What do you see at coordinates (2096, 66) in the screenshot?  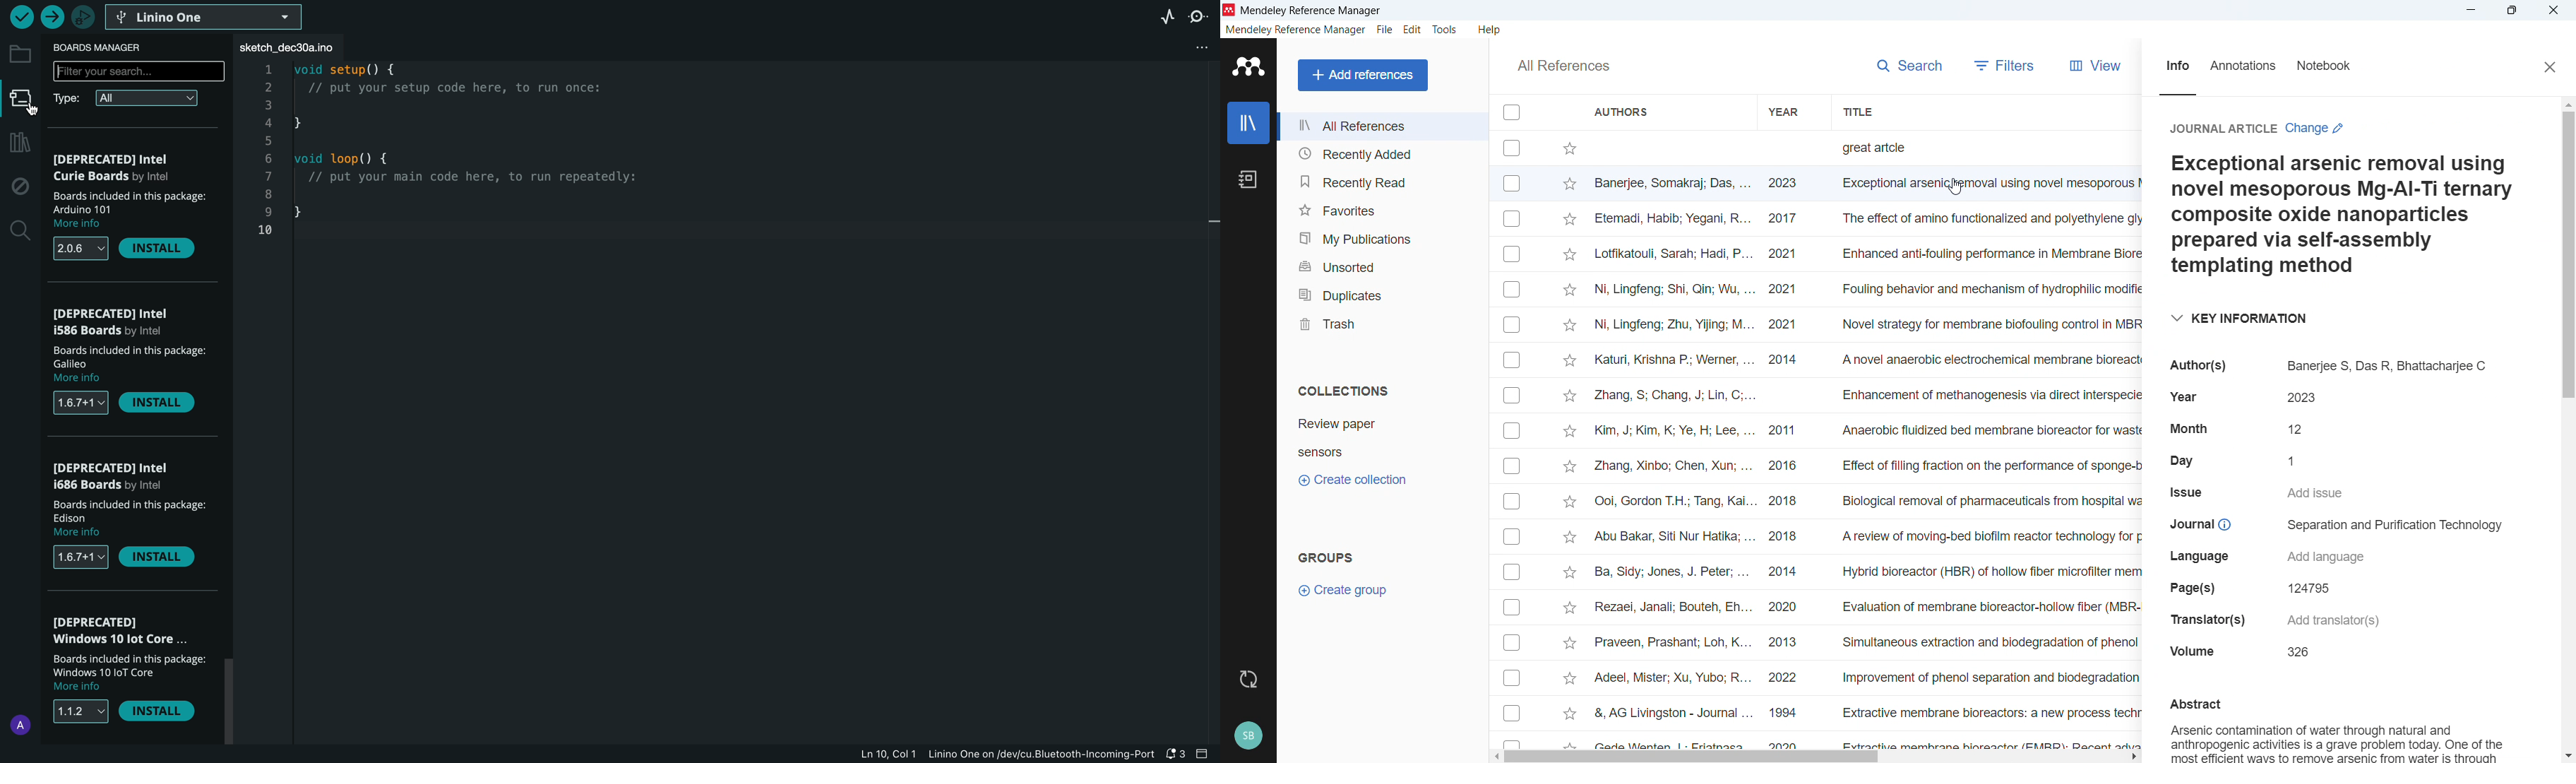 I see `View` at bounding box center [2096, 66].